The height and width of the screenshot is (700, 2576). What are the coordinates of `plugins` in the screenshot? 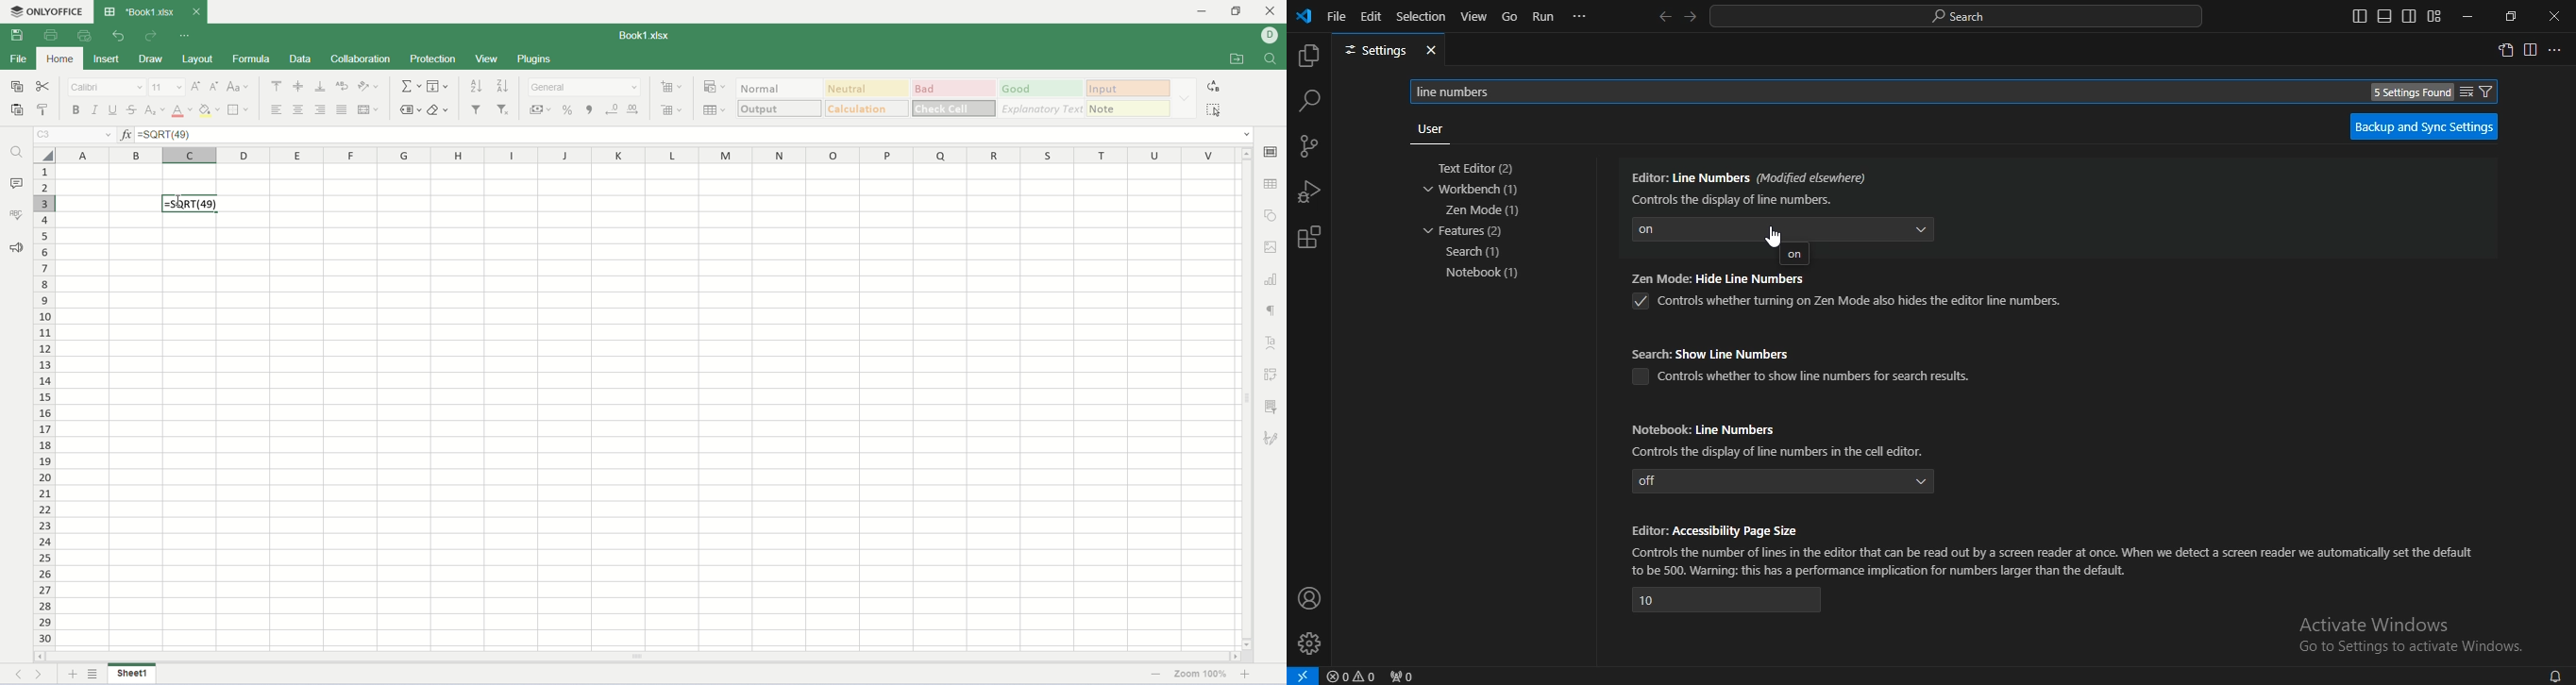 It's located at (551, 58).